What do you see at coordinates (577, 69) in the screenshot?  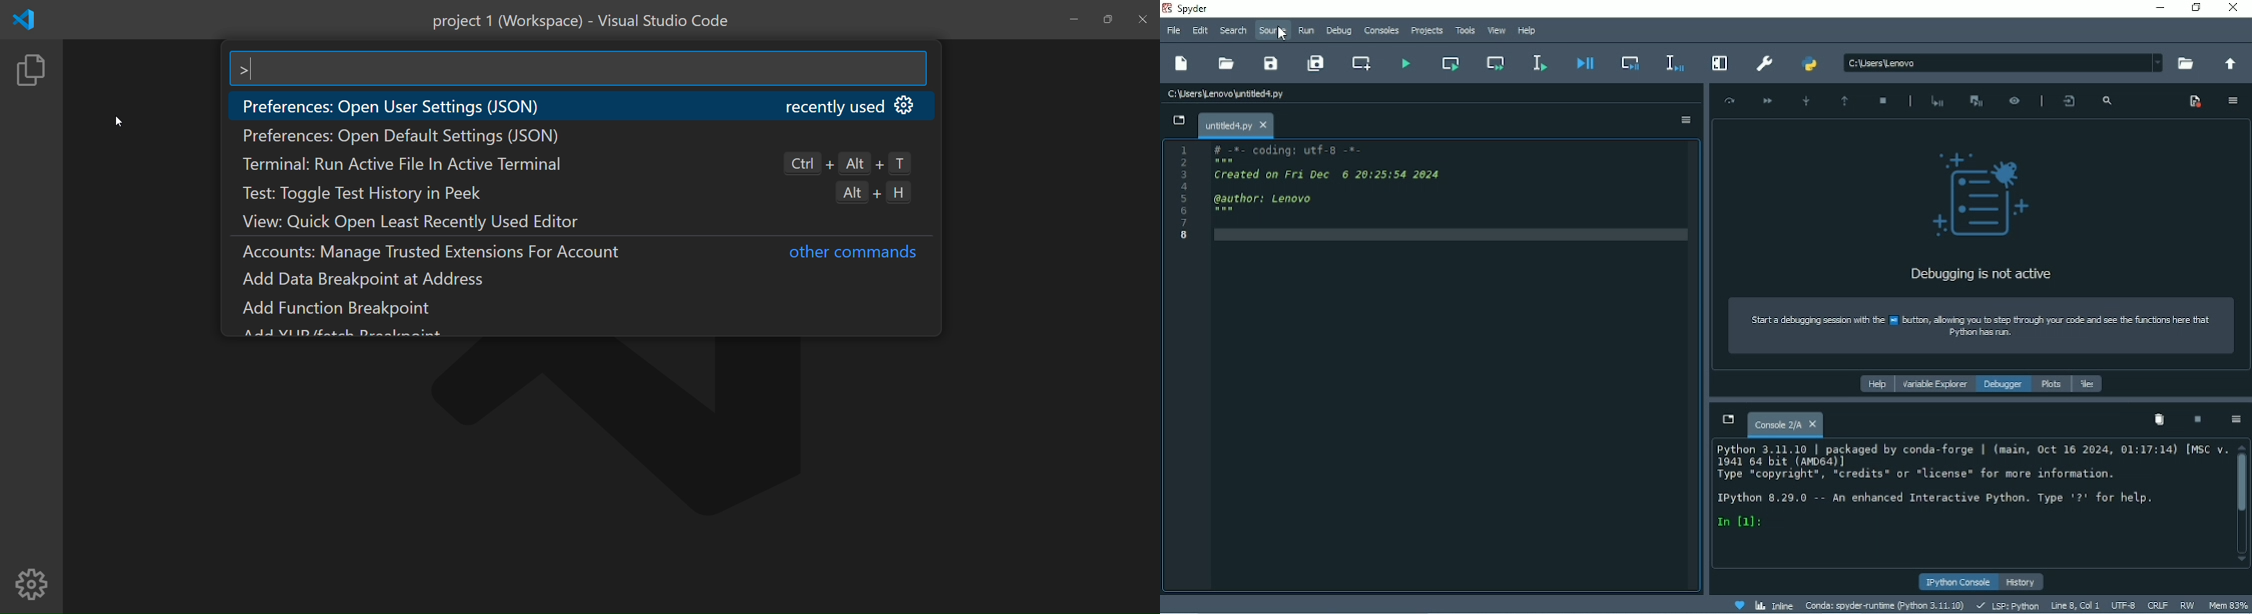 I see `search bar` at bounding box center [577, 69].